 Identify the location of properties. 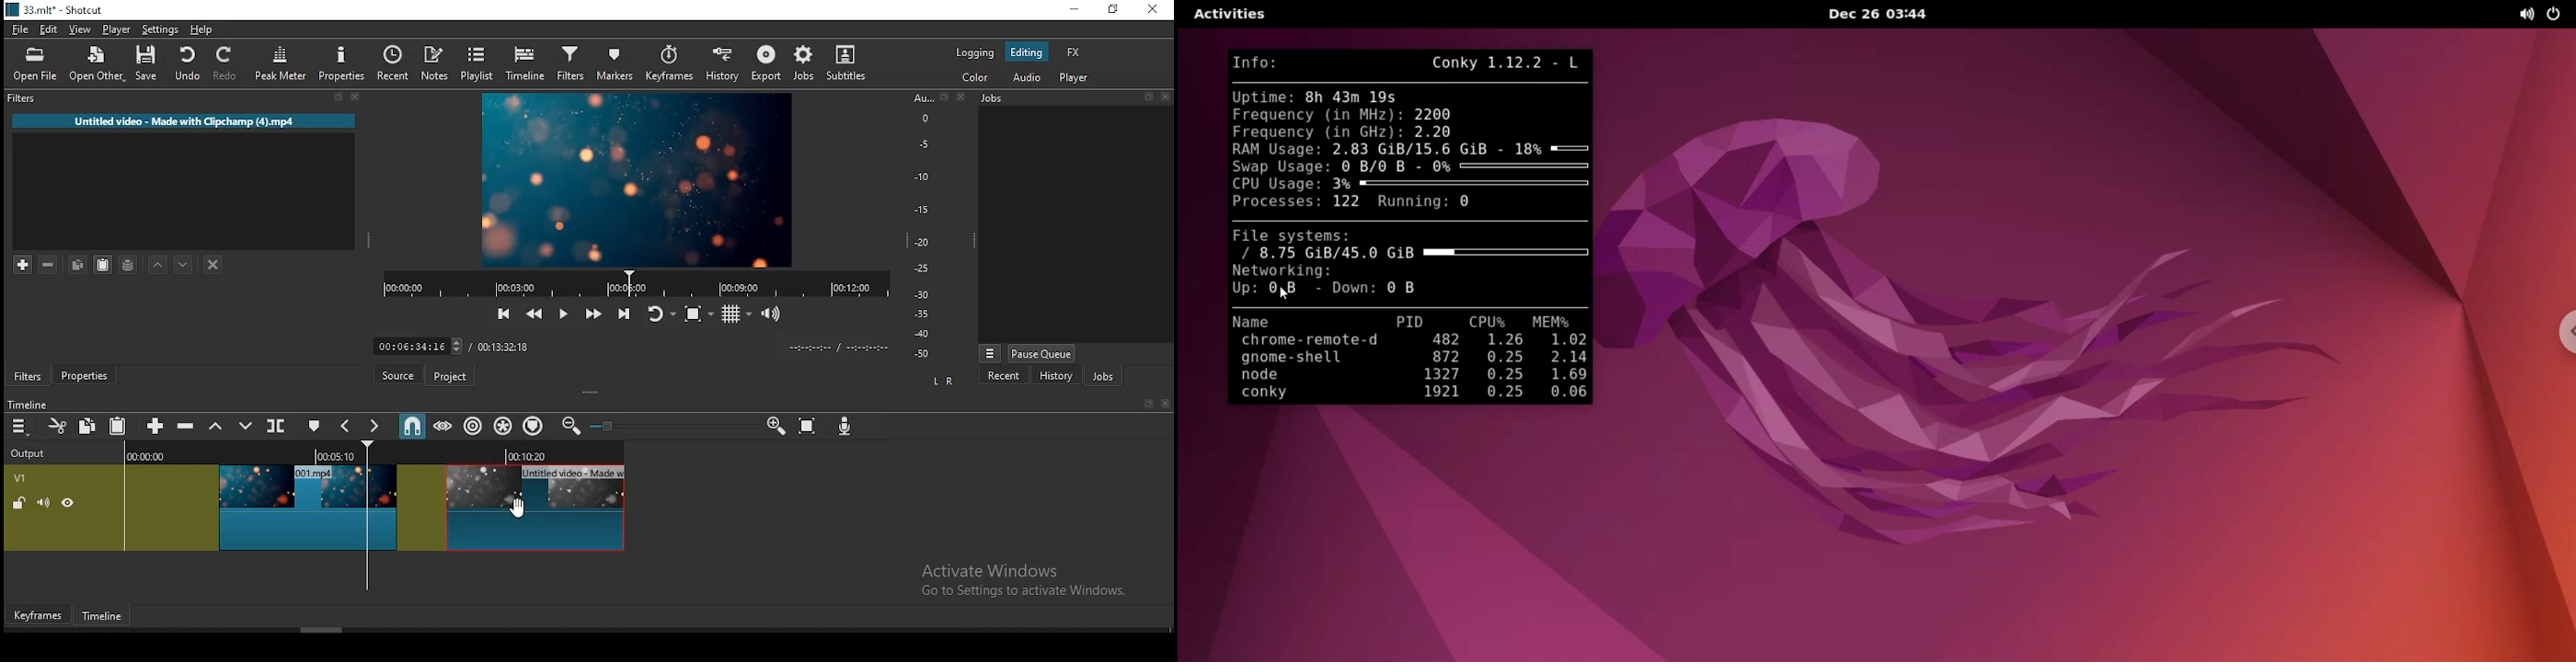
(345, 63).